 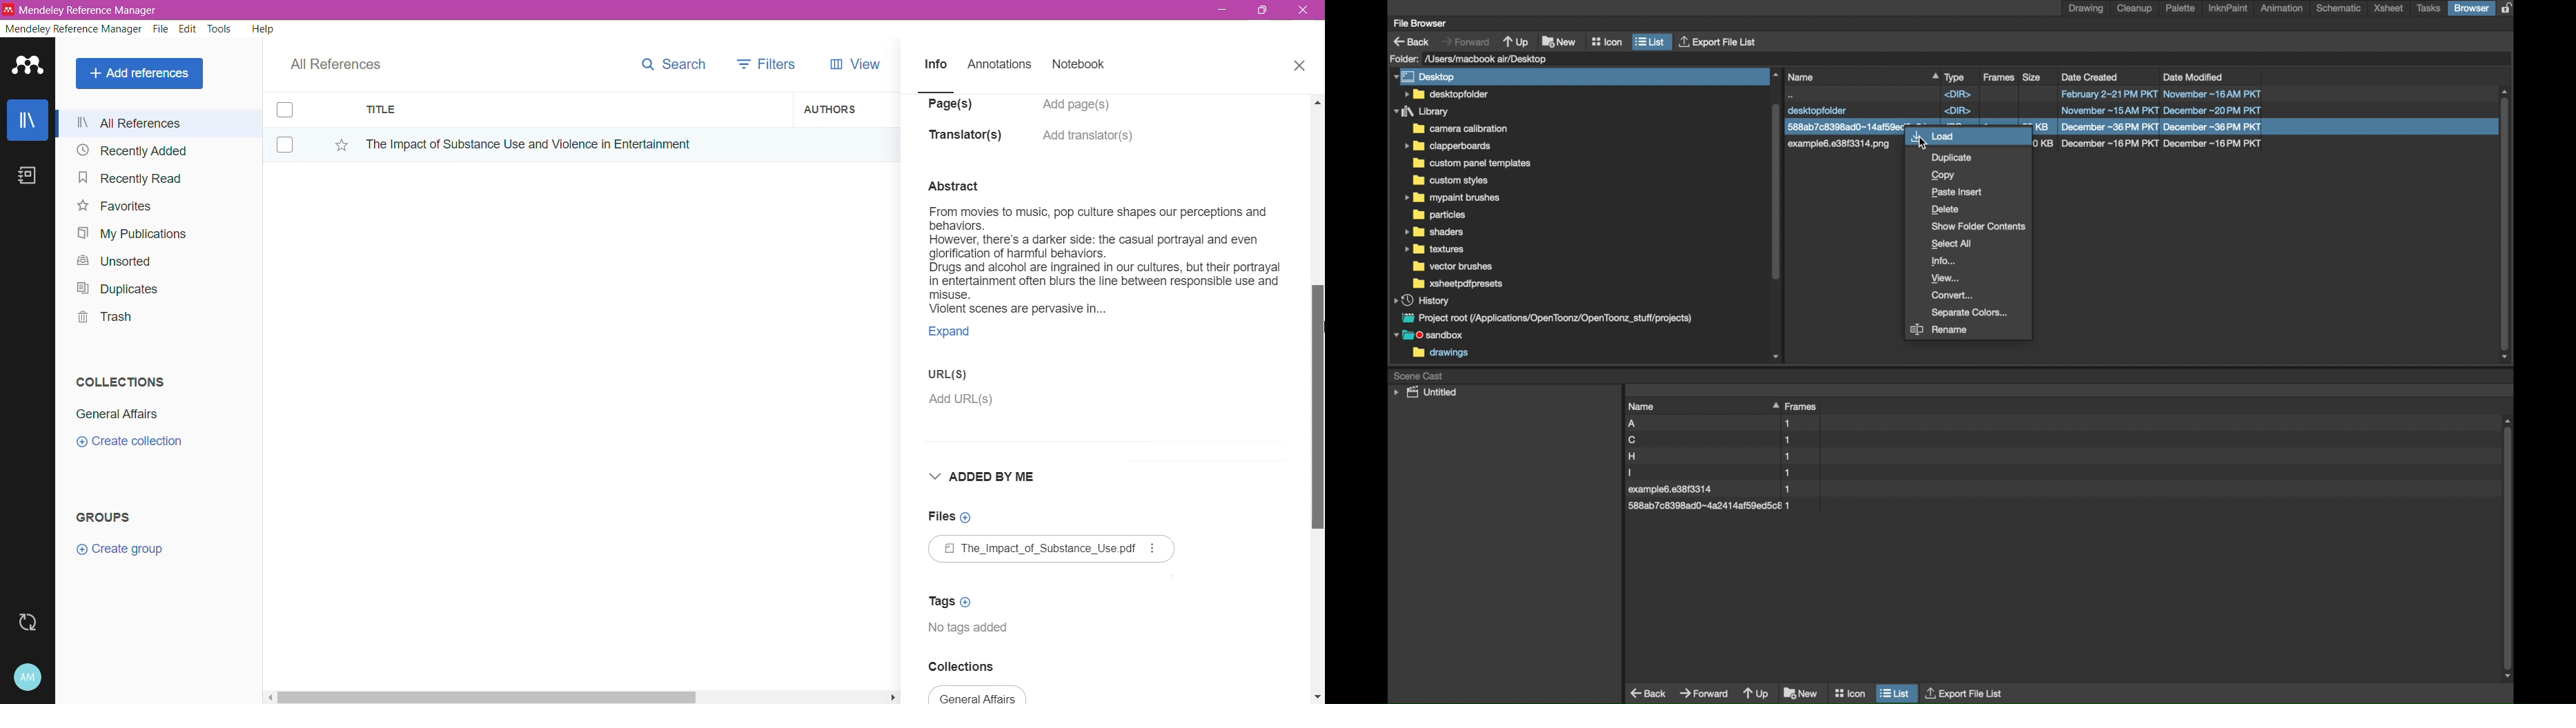 I want to click on paste insert, so click(x=1958, y=193).